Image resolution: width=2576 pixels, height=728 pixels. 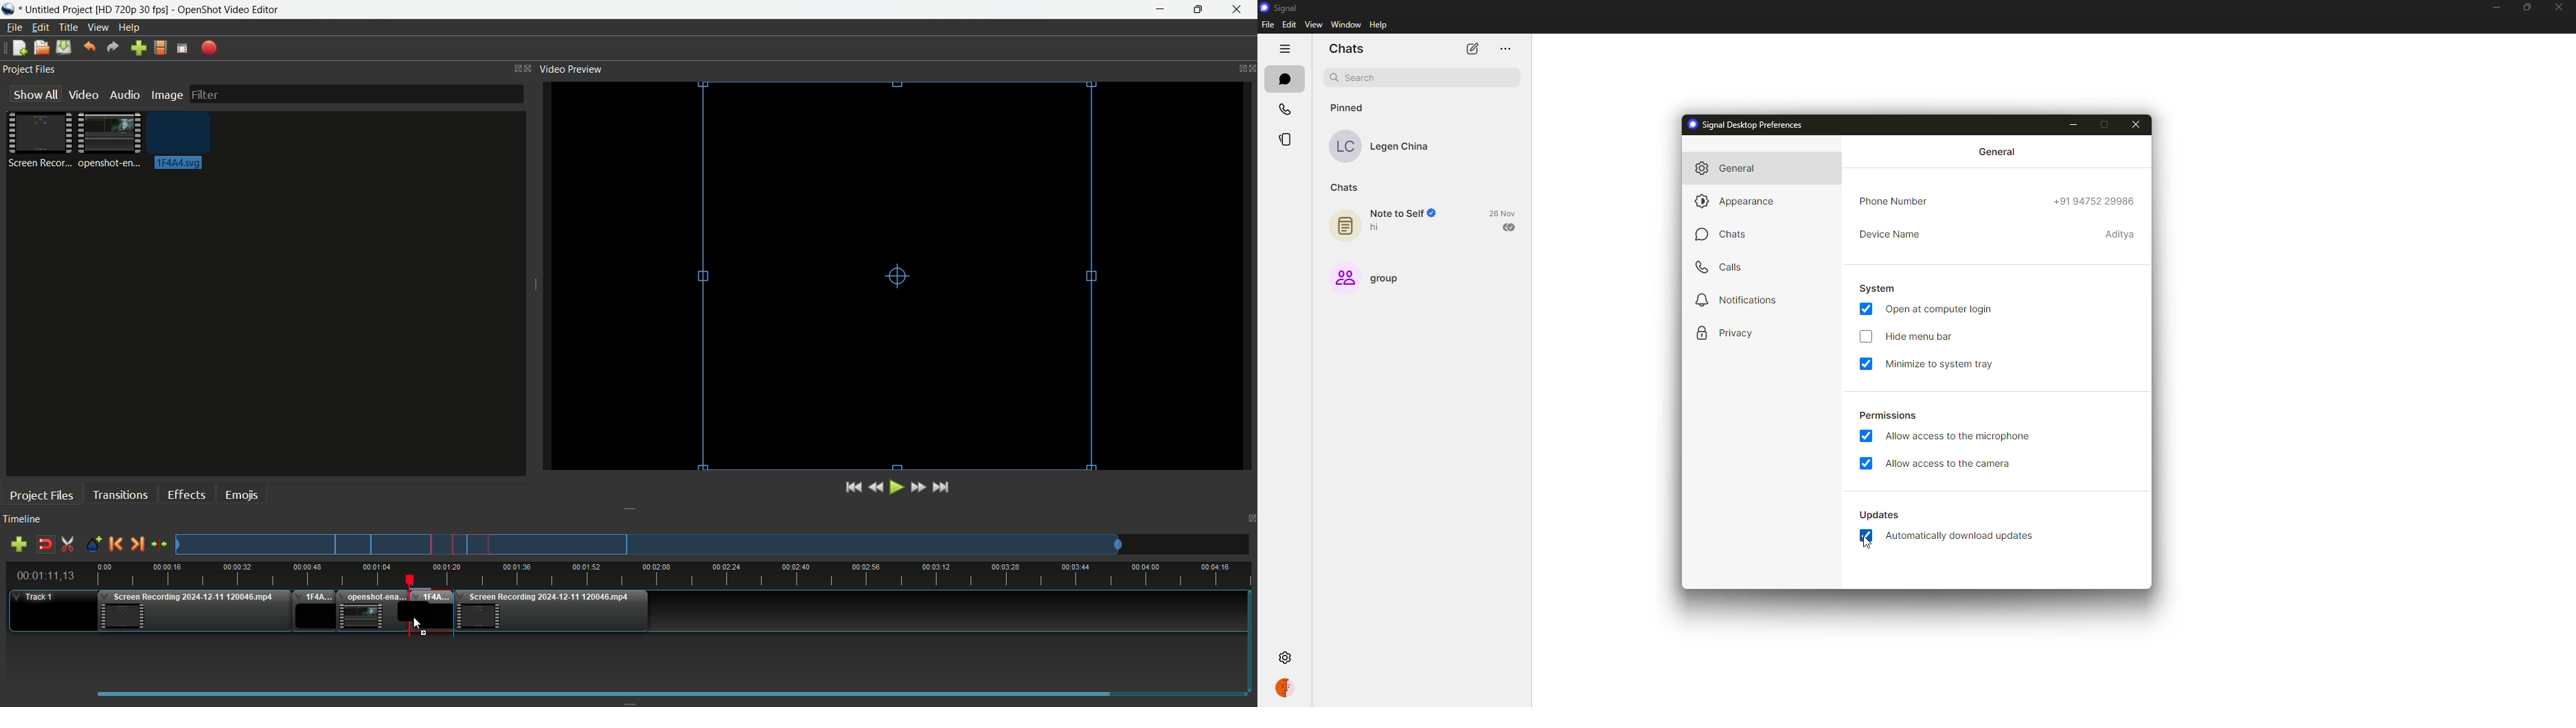 What do you see at coordinates (1347, 49) in the screenshot?
I see `chats` at bounding box center [1347, 49].